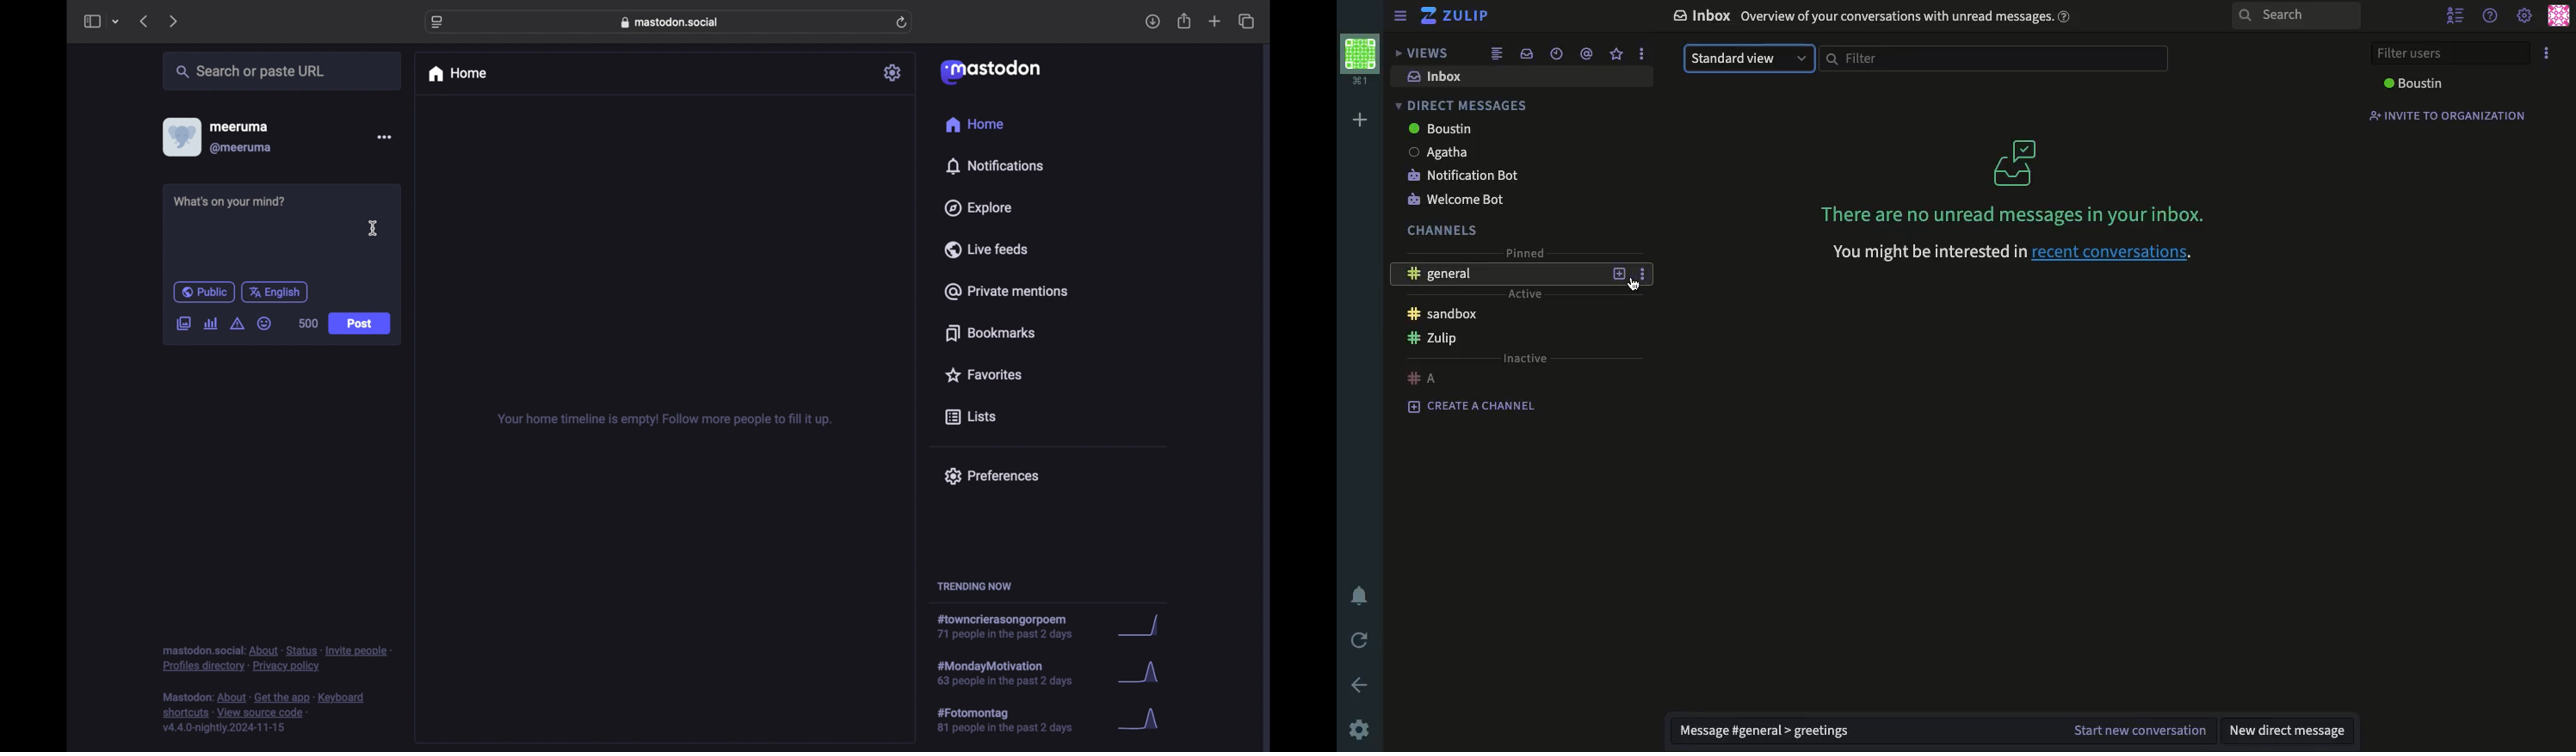  Describe the element at coordinates (1439, 152) in the screenshot. I see `Agatha` at that location.